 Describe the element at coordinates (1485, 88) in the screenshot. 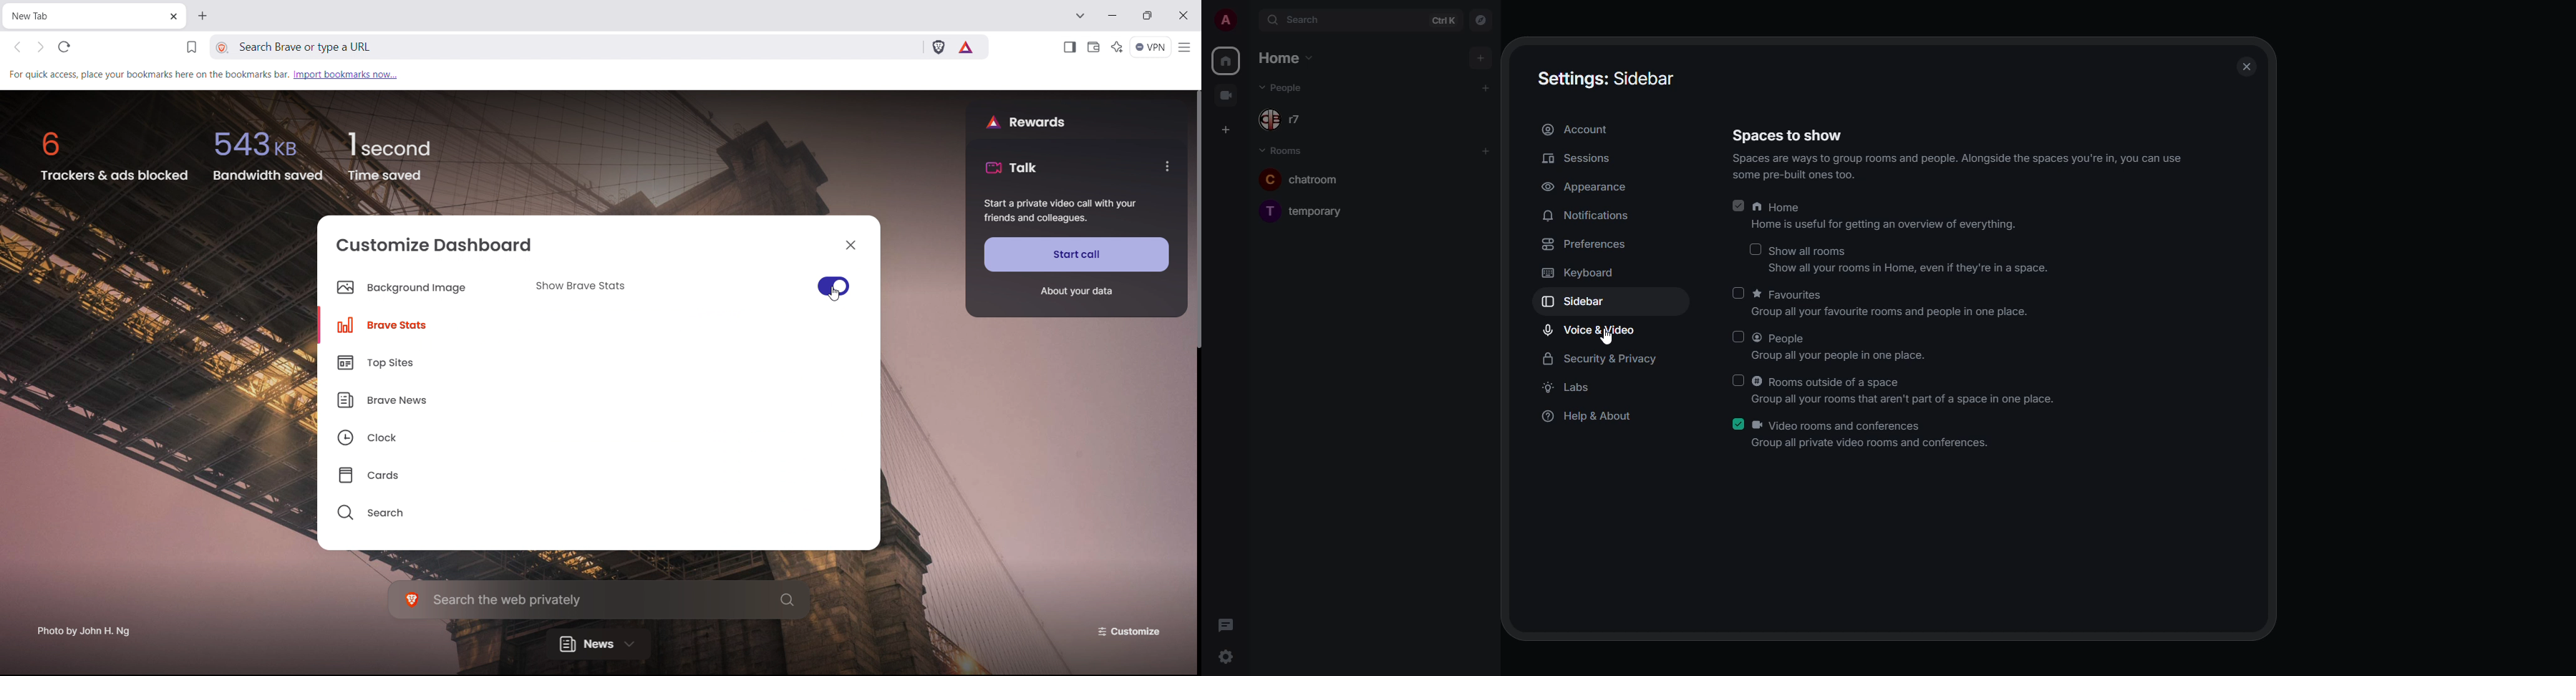

I see `add` at that location.